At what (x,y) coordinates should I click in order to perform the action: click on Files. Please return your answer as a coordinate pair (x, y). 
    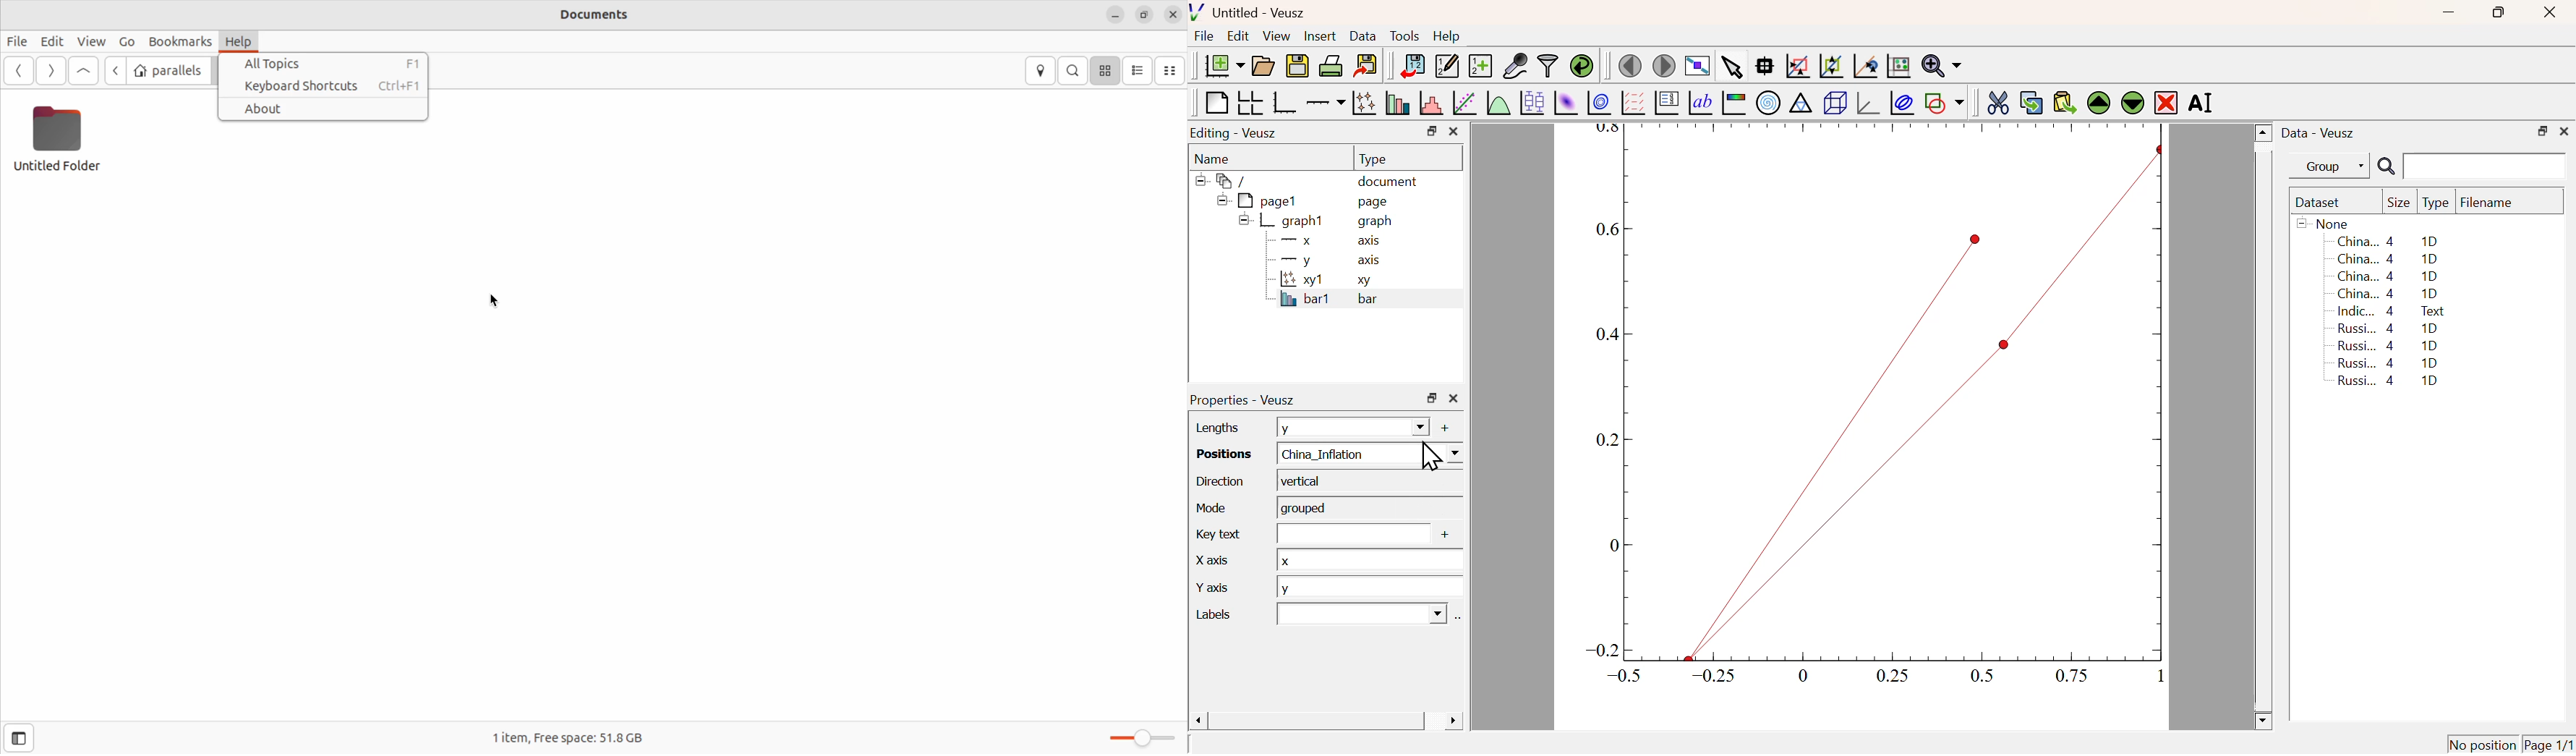
    Looking at the image, I should click on (20, 43).